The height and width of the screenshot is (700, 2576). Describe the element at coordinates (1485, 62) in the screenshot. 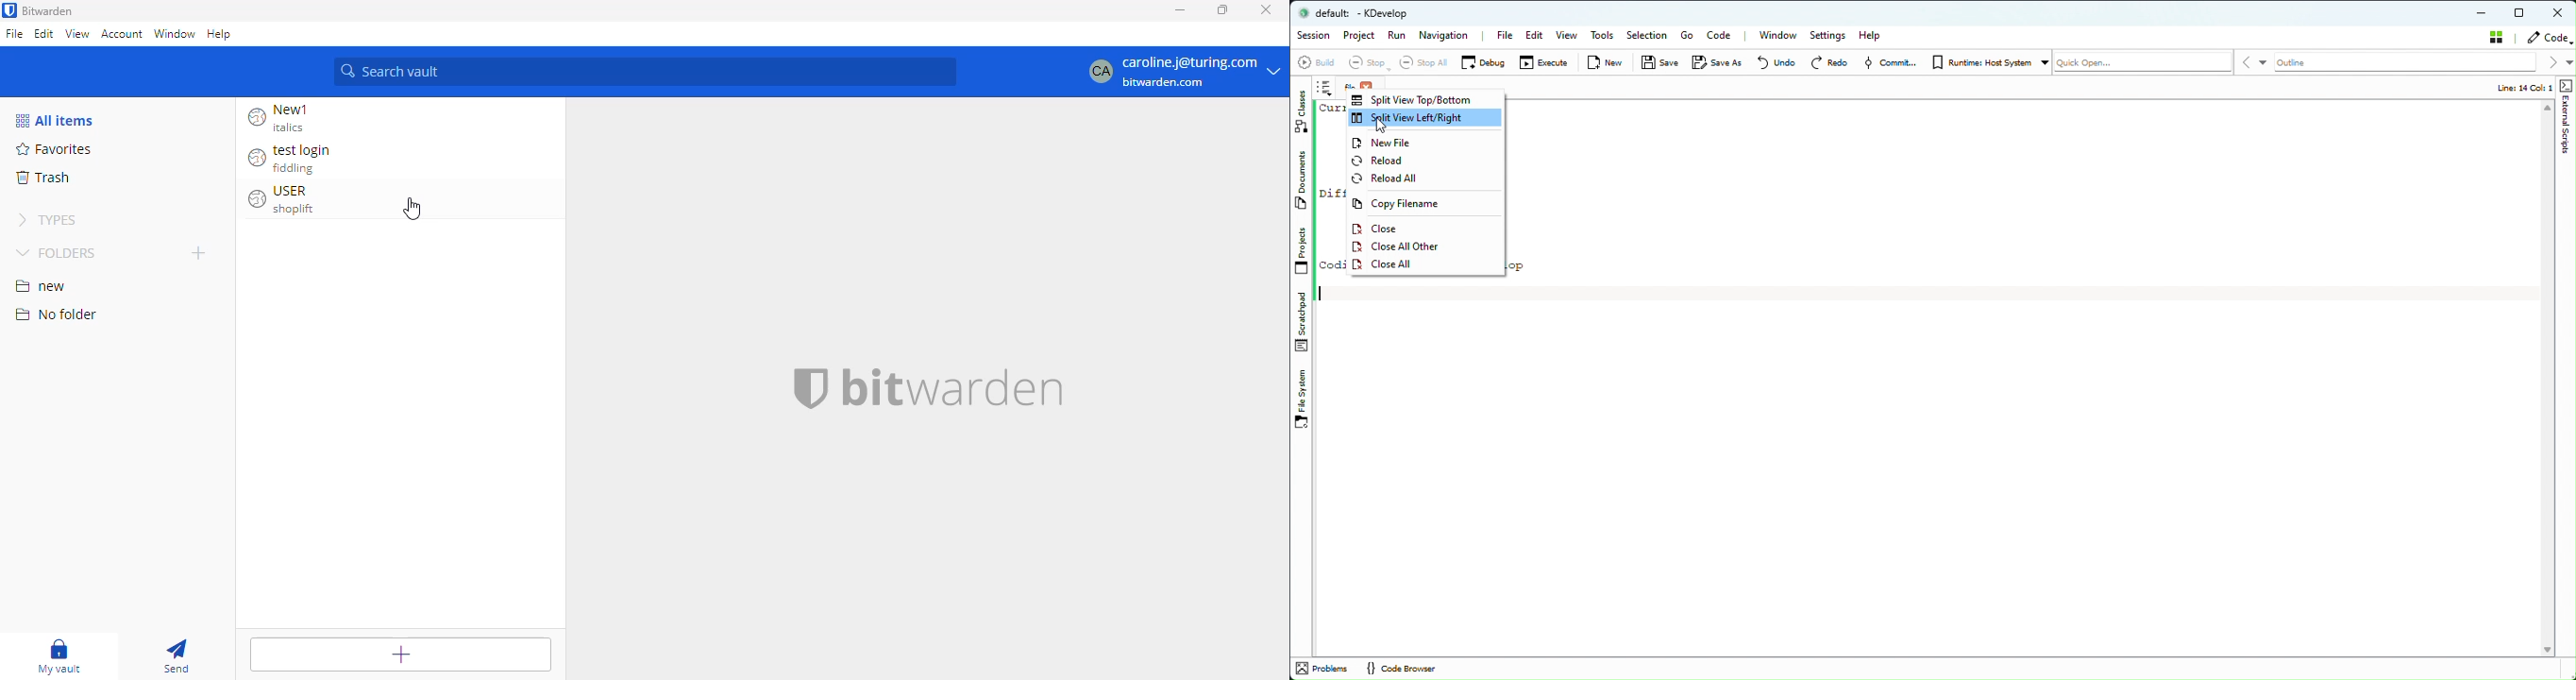

I see `Debug` at that location.